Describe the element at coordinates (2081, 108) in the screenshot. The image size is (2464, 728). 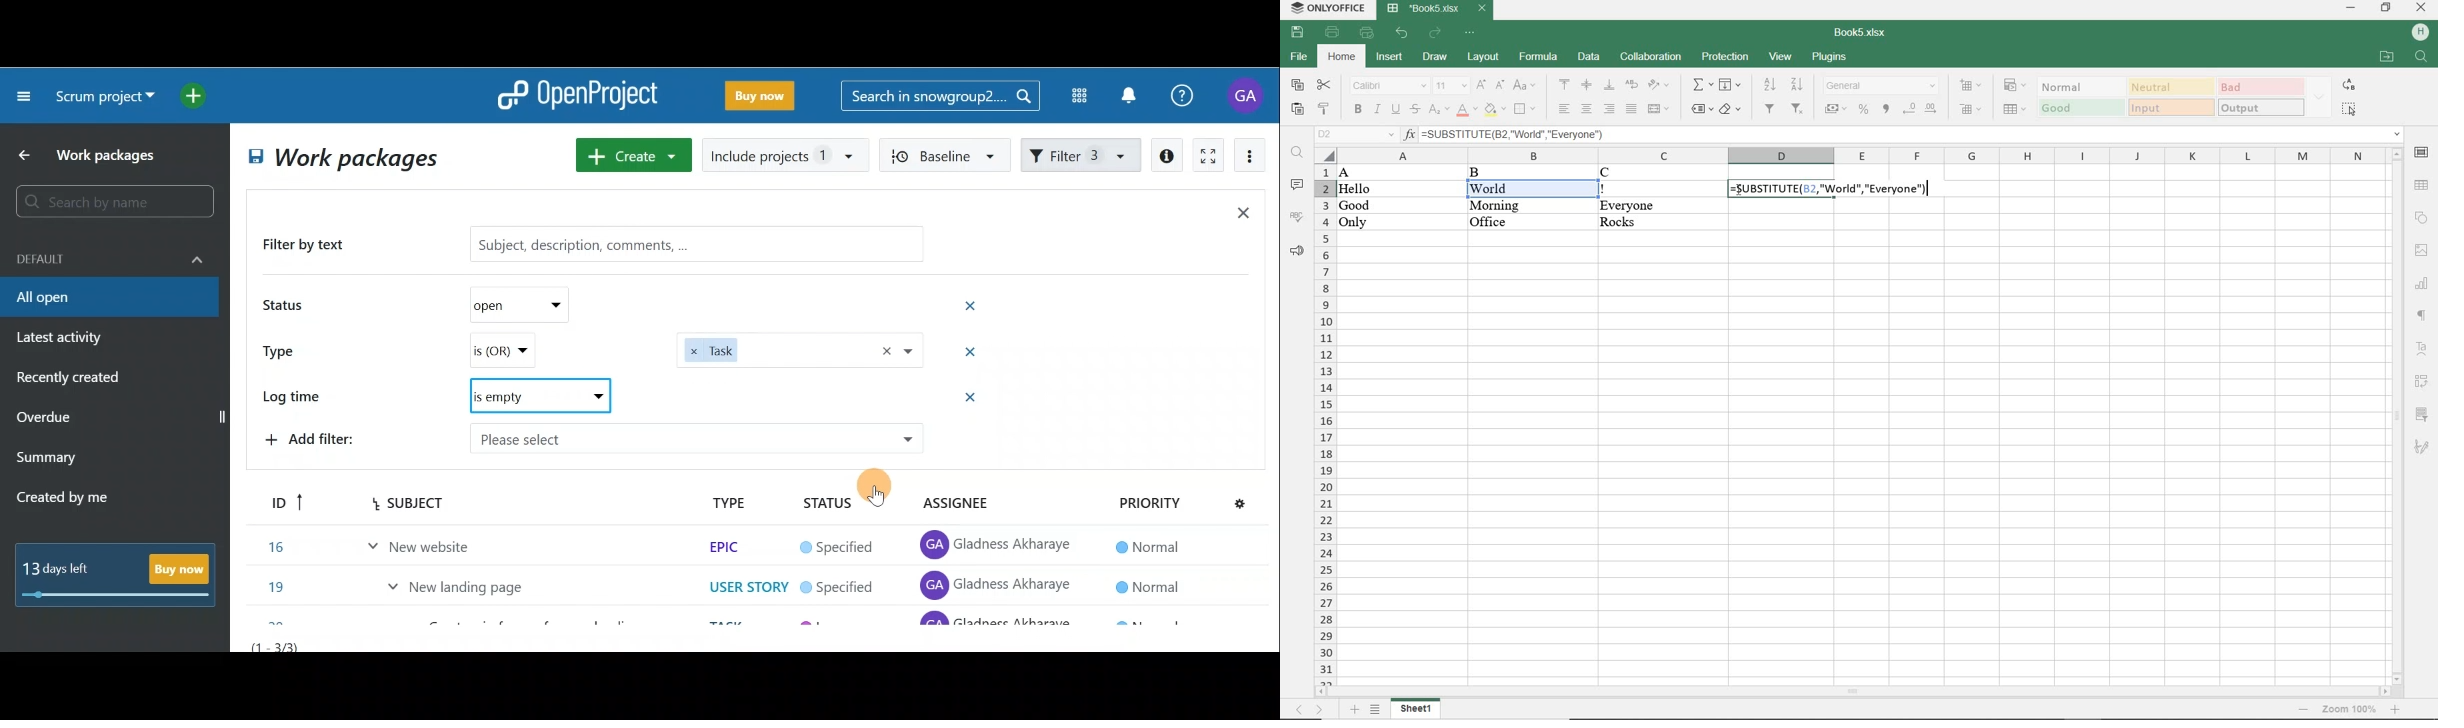
I see `good` at that location.